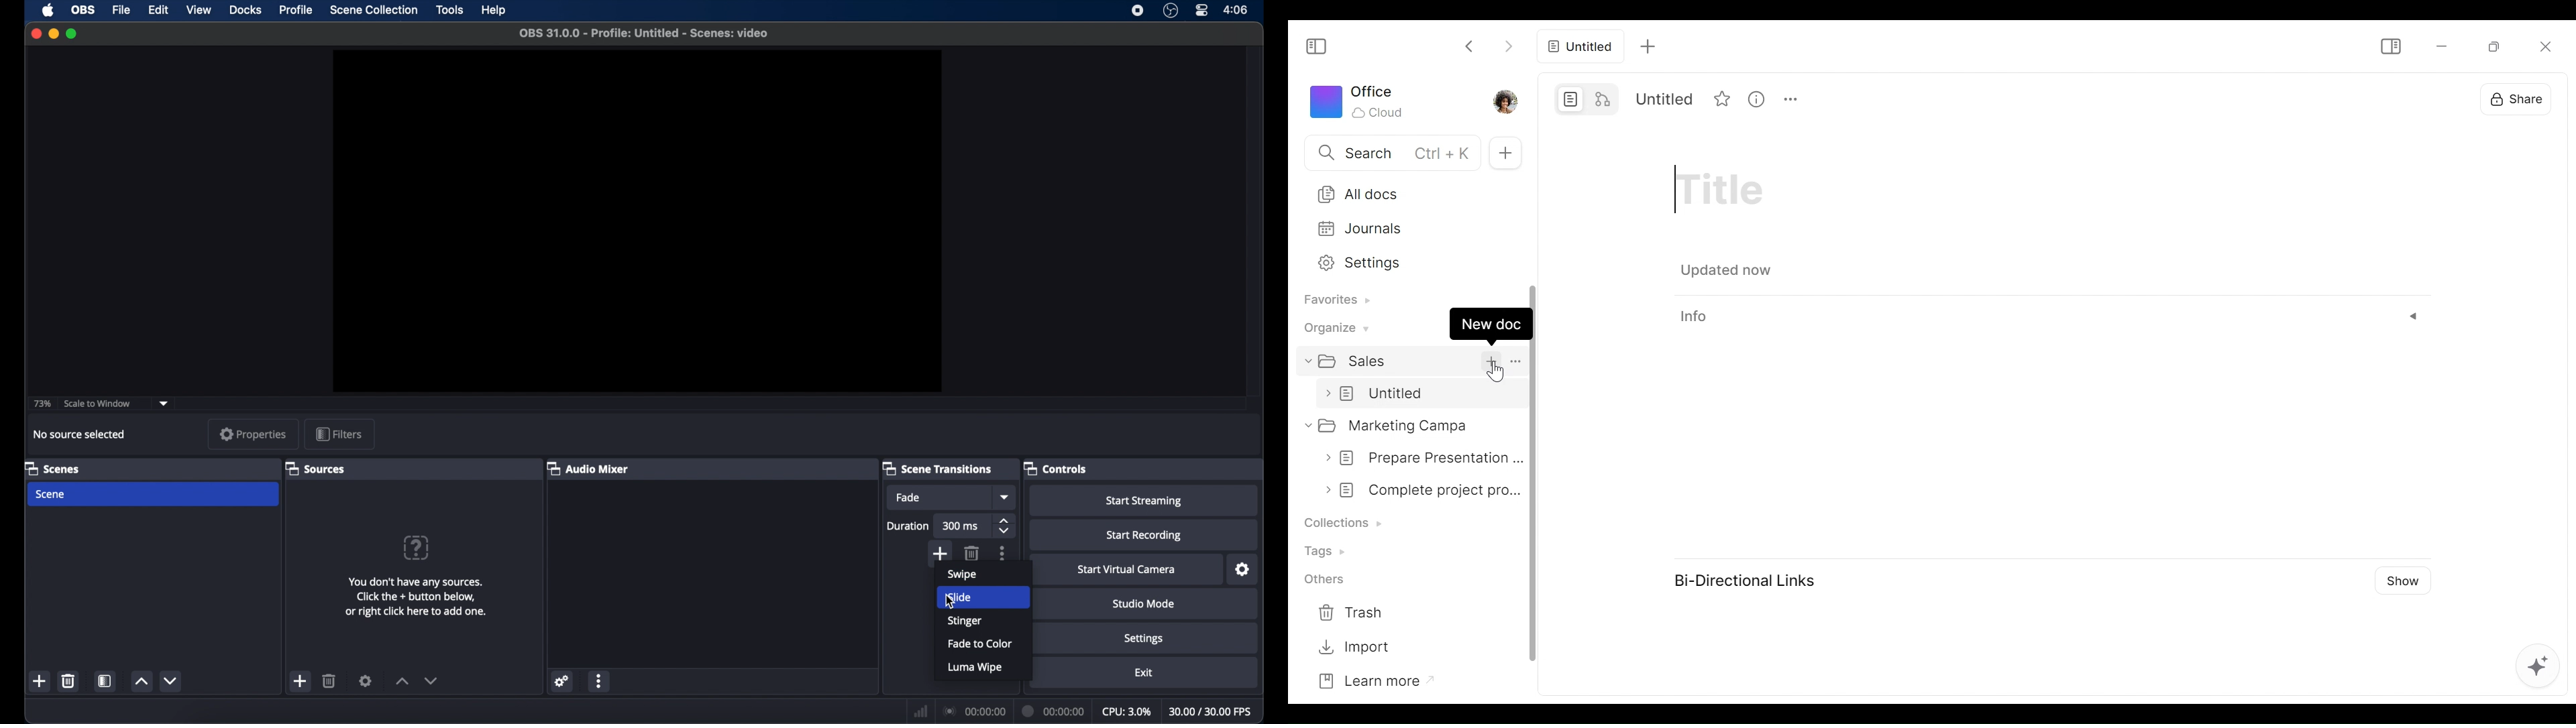 Image resolution: width=2576 pixels, height=728 pixels. Describe the element at coordinates (297, 10) in the screenshot. I see `profile` at that location.